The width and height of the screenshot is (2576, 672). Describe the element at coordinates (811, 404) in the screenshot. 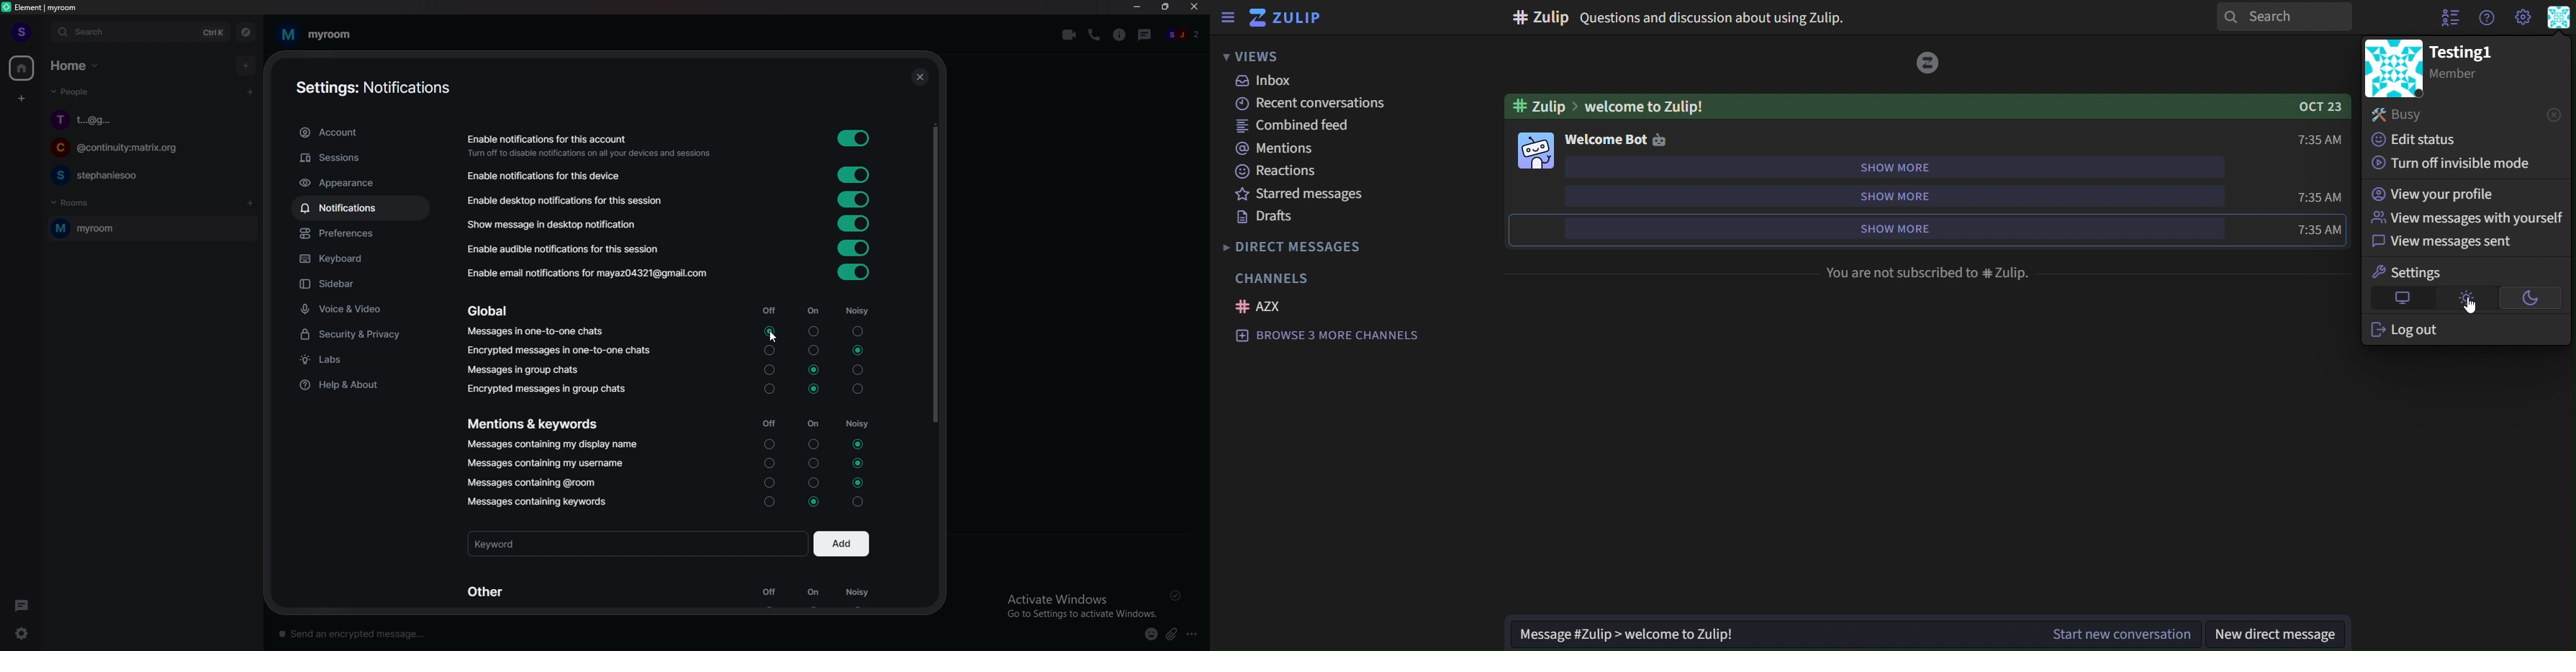

I see `on` at that location.